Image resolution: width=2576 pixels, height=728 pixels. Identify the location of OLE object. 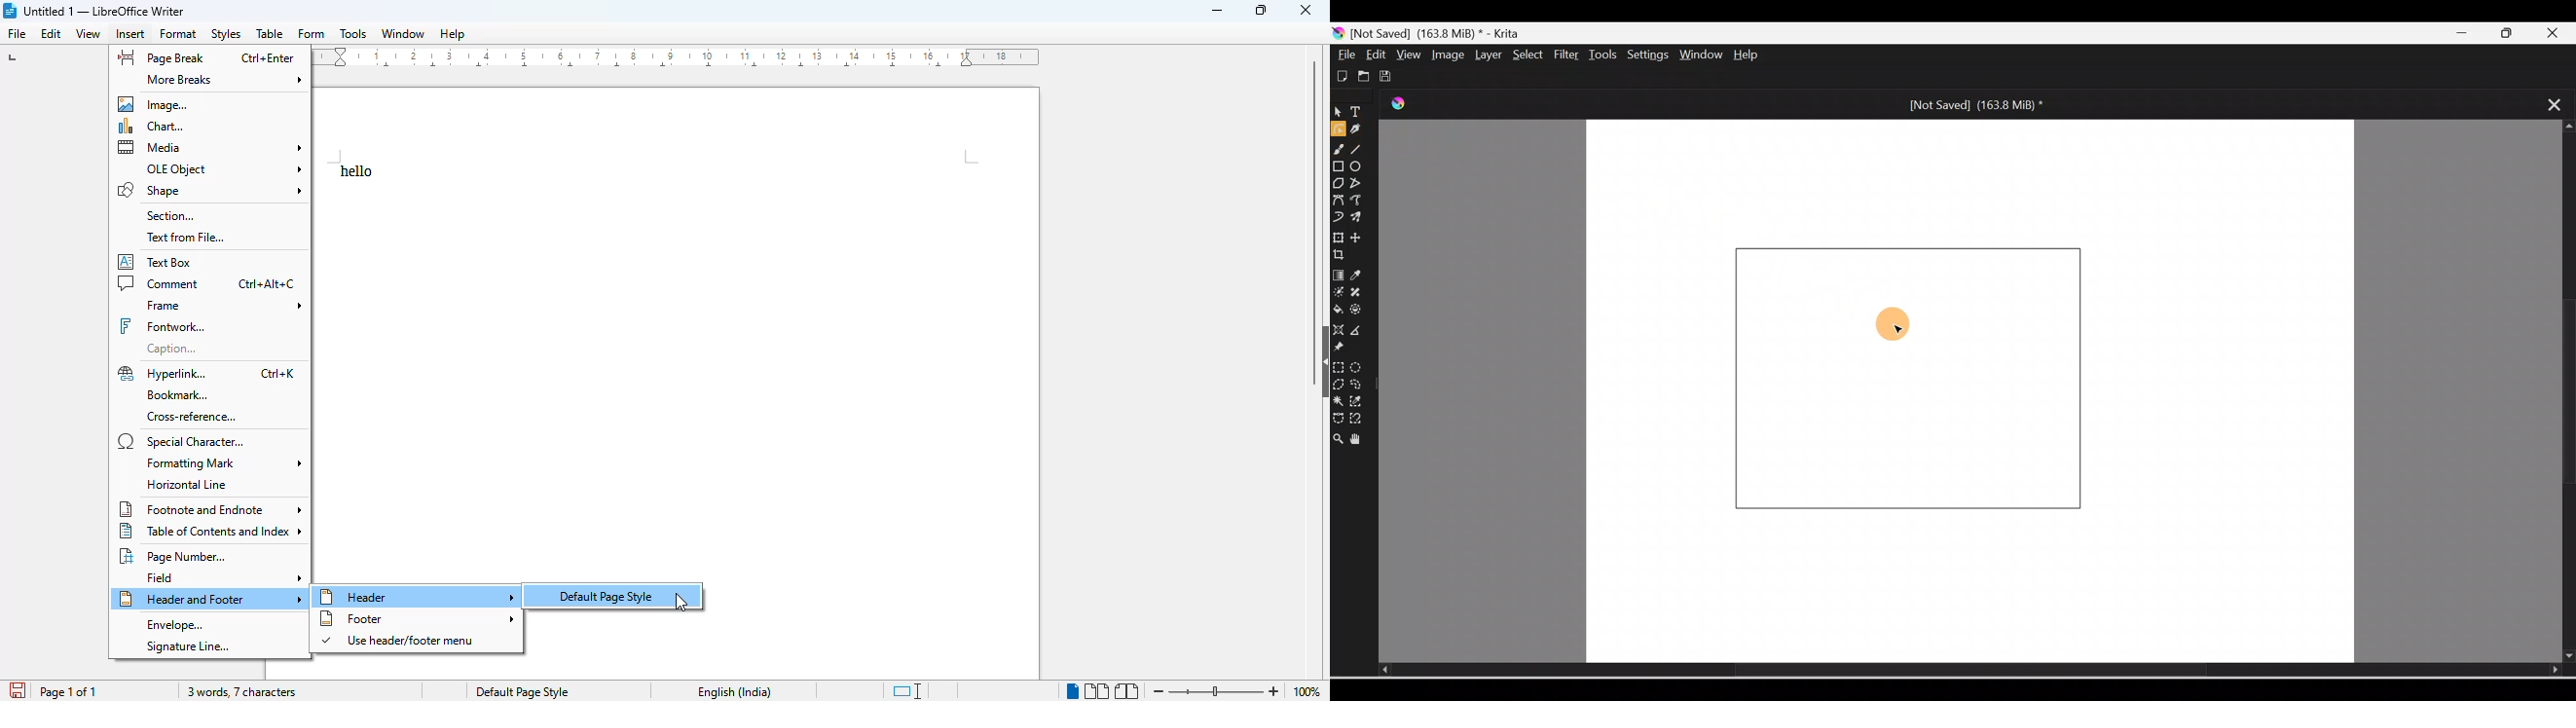
(223, 167).